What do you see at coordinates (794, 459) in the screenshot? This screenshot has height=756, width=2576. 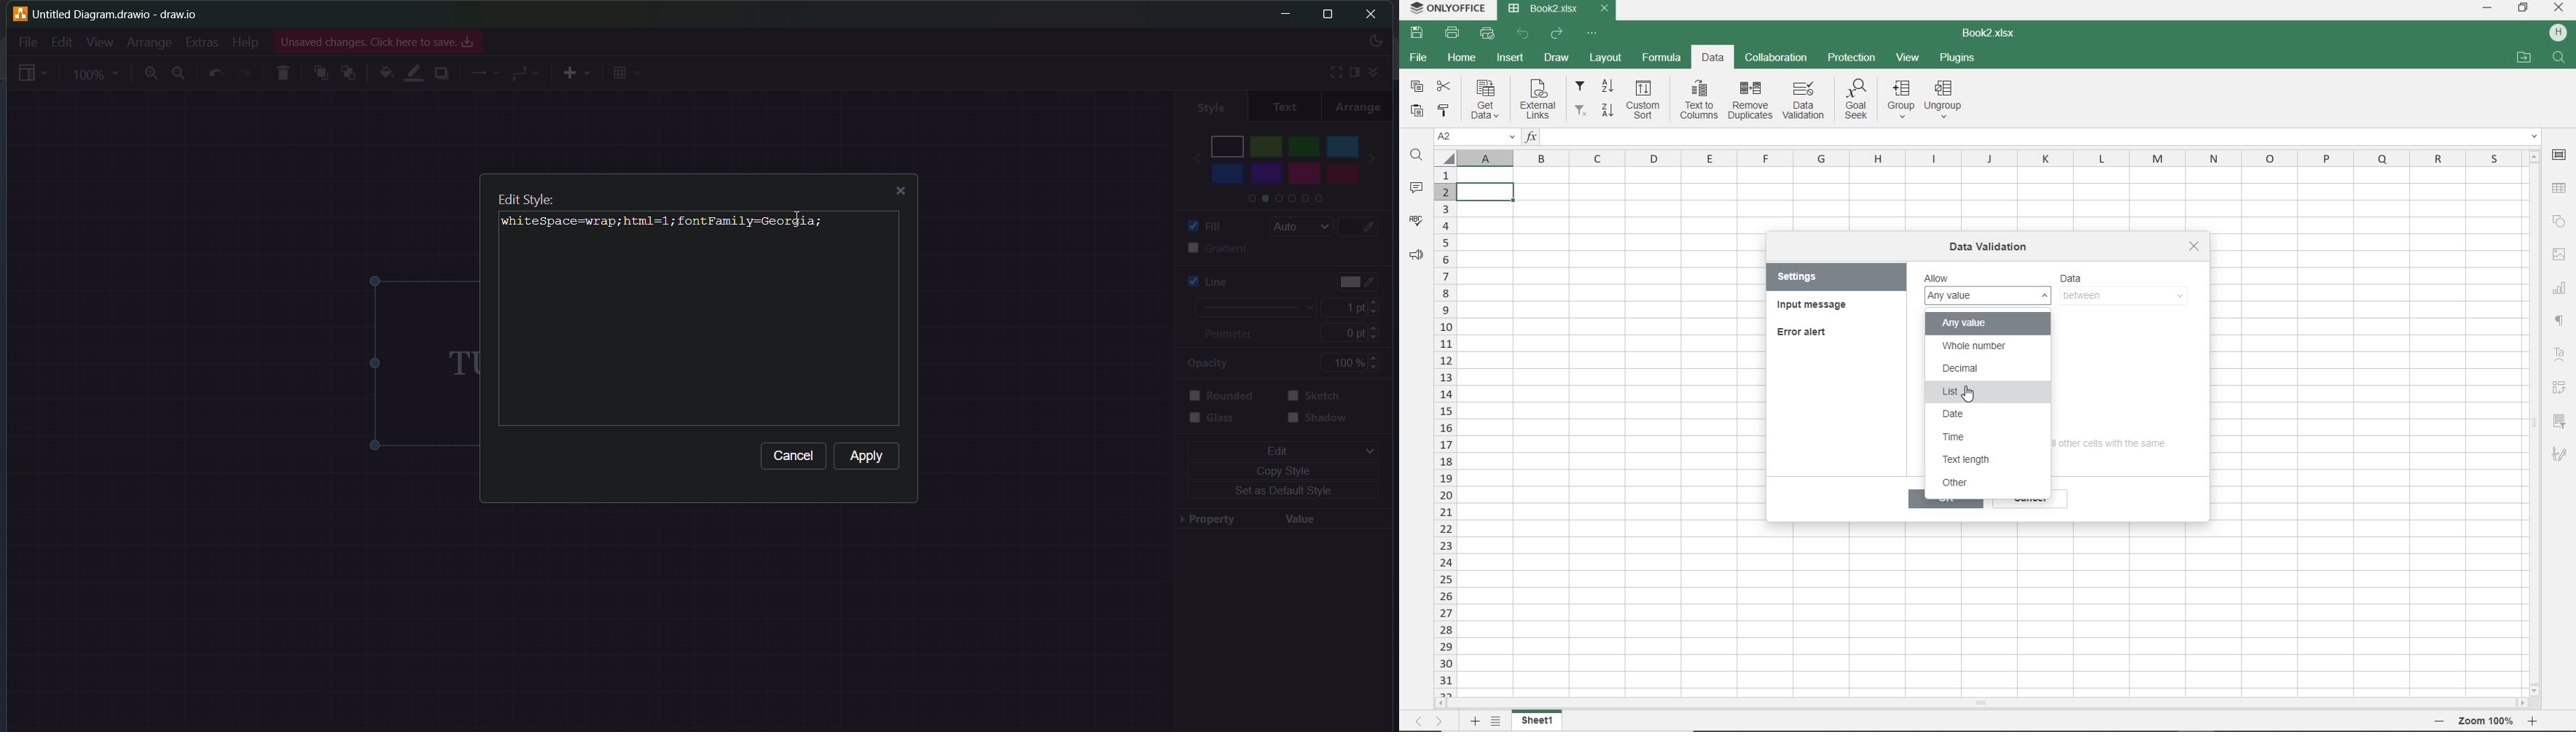 I see `Cancel` at bounding box center [794, 459].